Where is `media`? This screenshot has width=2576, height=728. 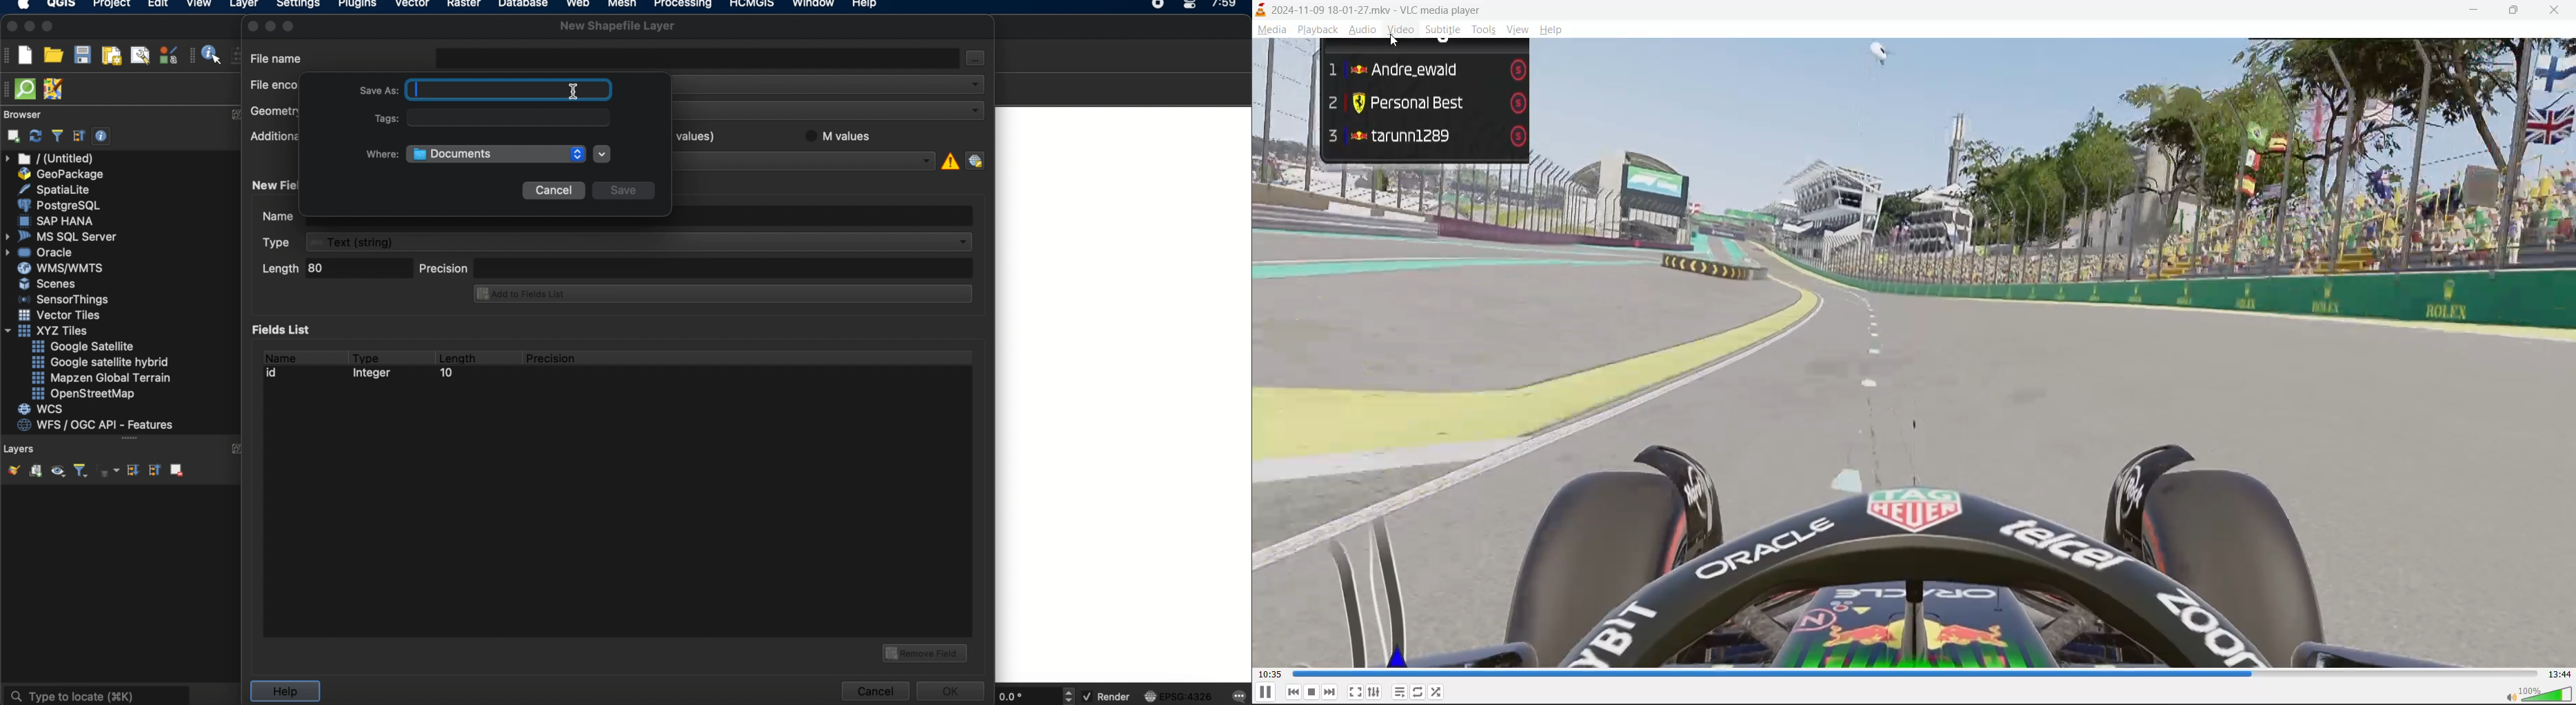
media is located at coordinates (1272, 30).